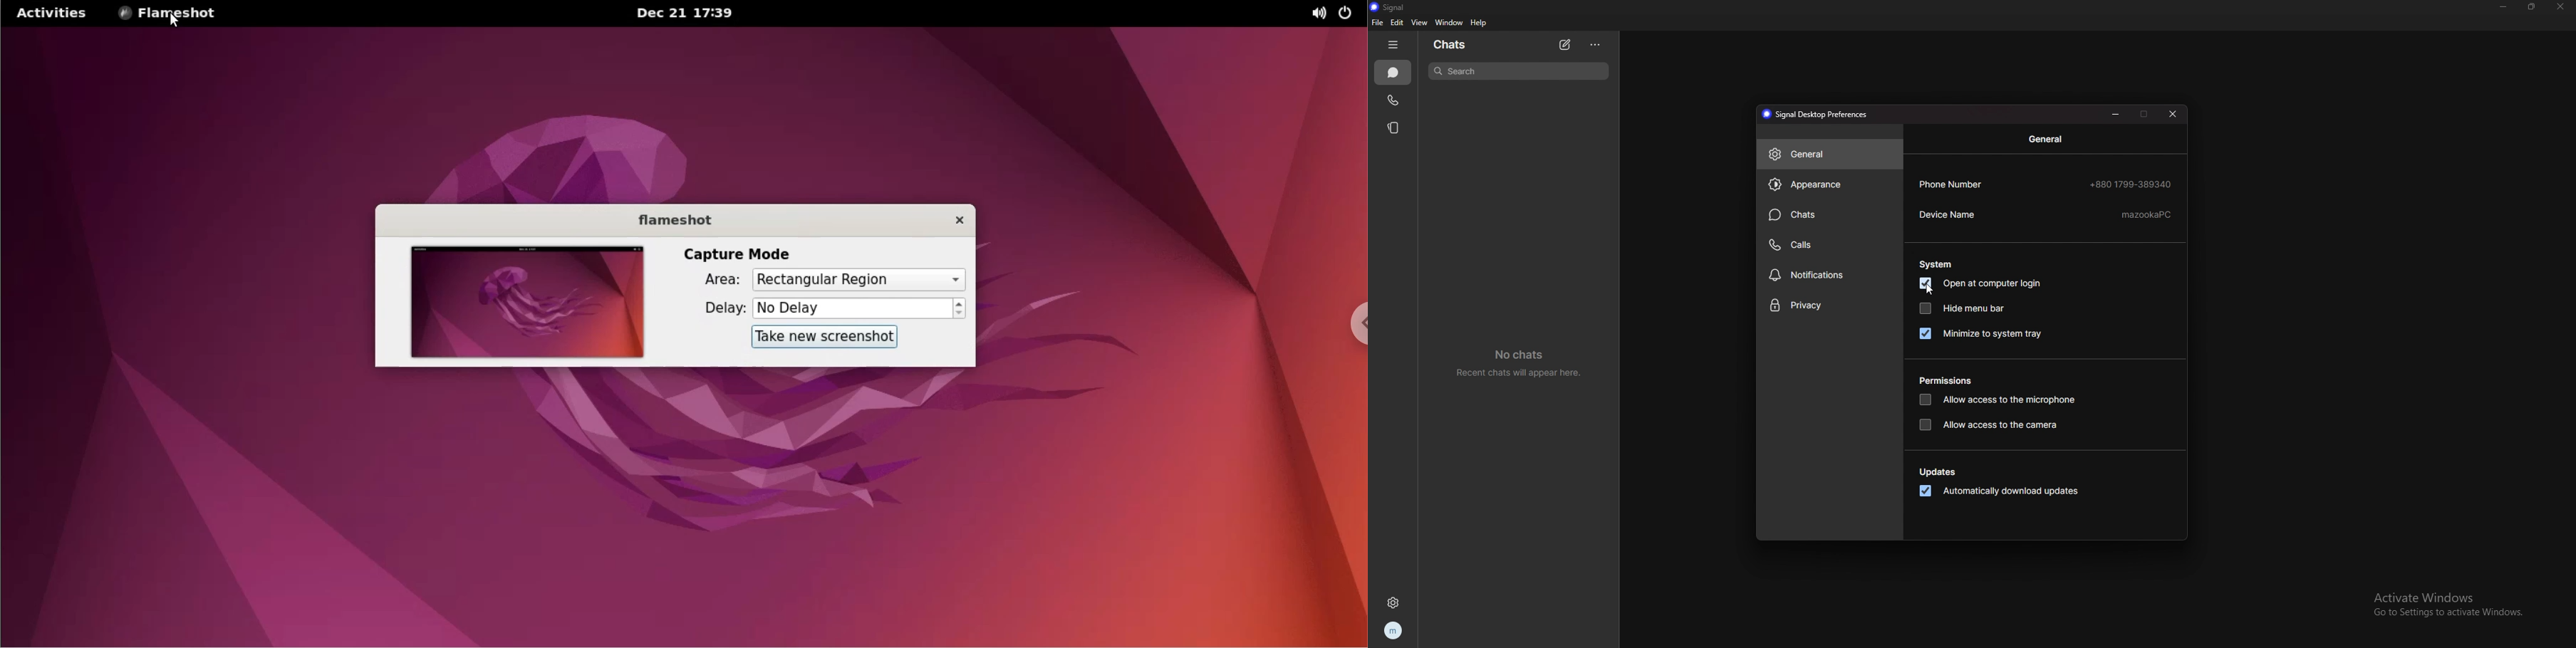 This screenshot has height=672, width=2576. What do you see at coordinates (1829, 306) in the screenshot?
I see `privacy` at bounding box center [1829, 306].